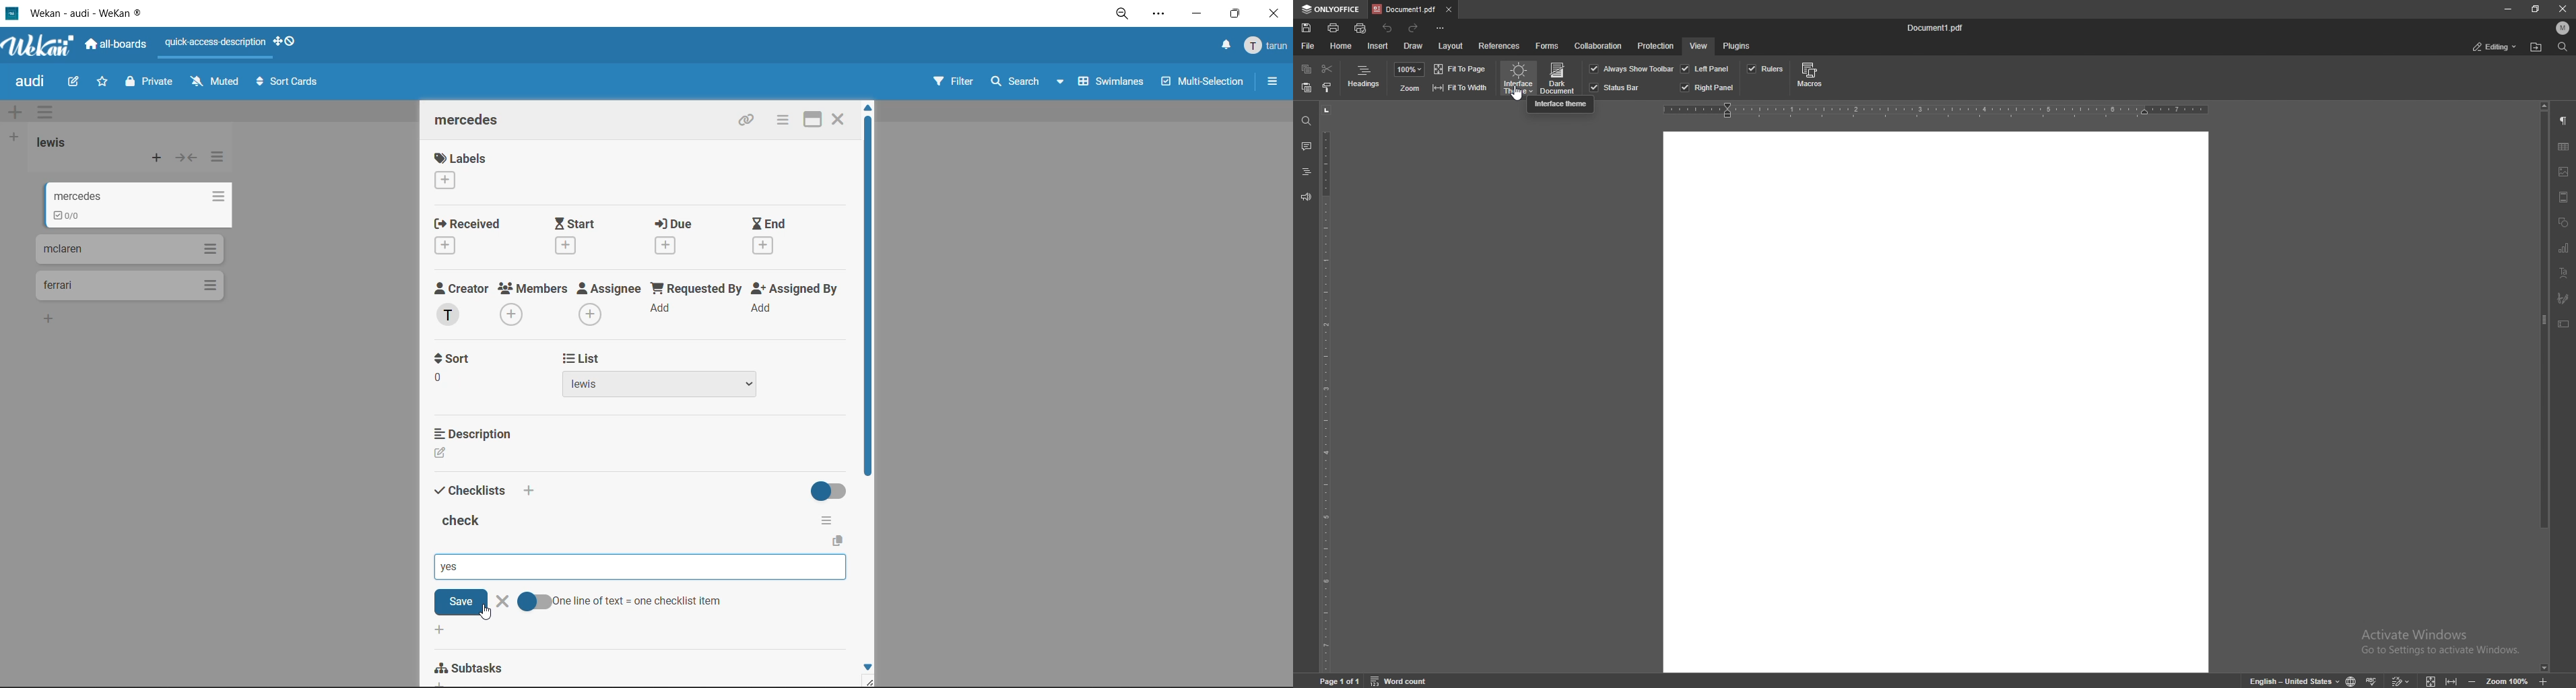  Describe the element at coordinates (106, 15) in the screenshot. I see `app titlew` at that location.